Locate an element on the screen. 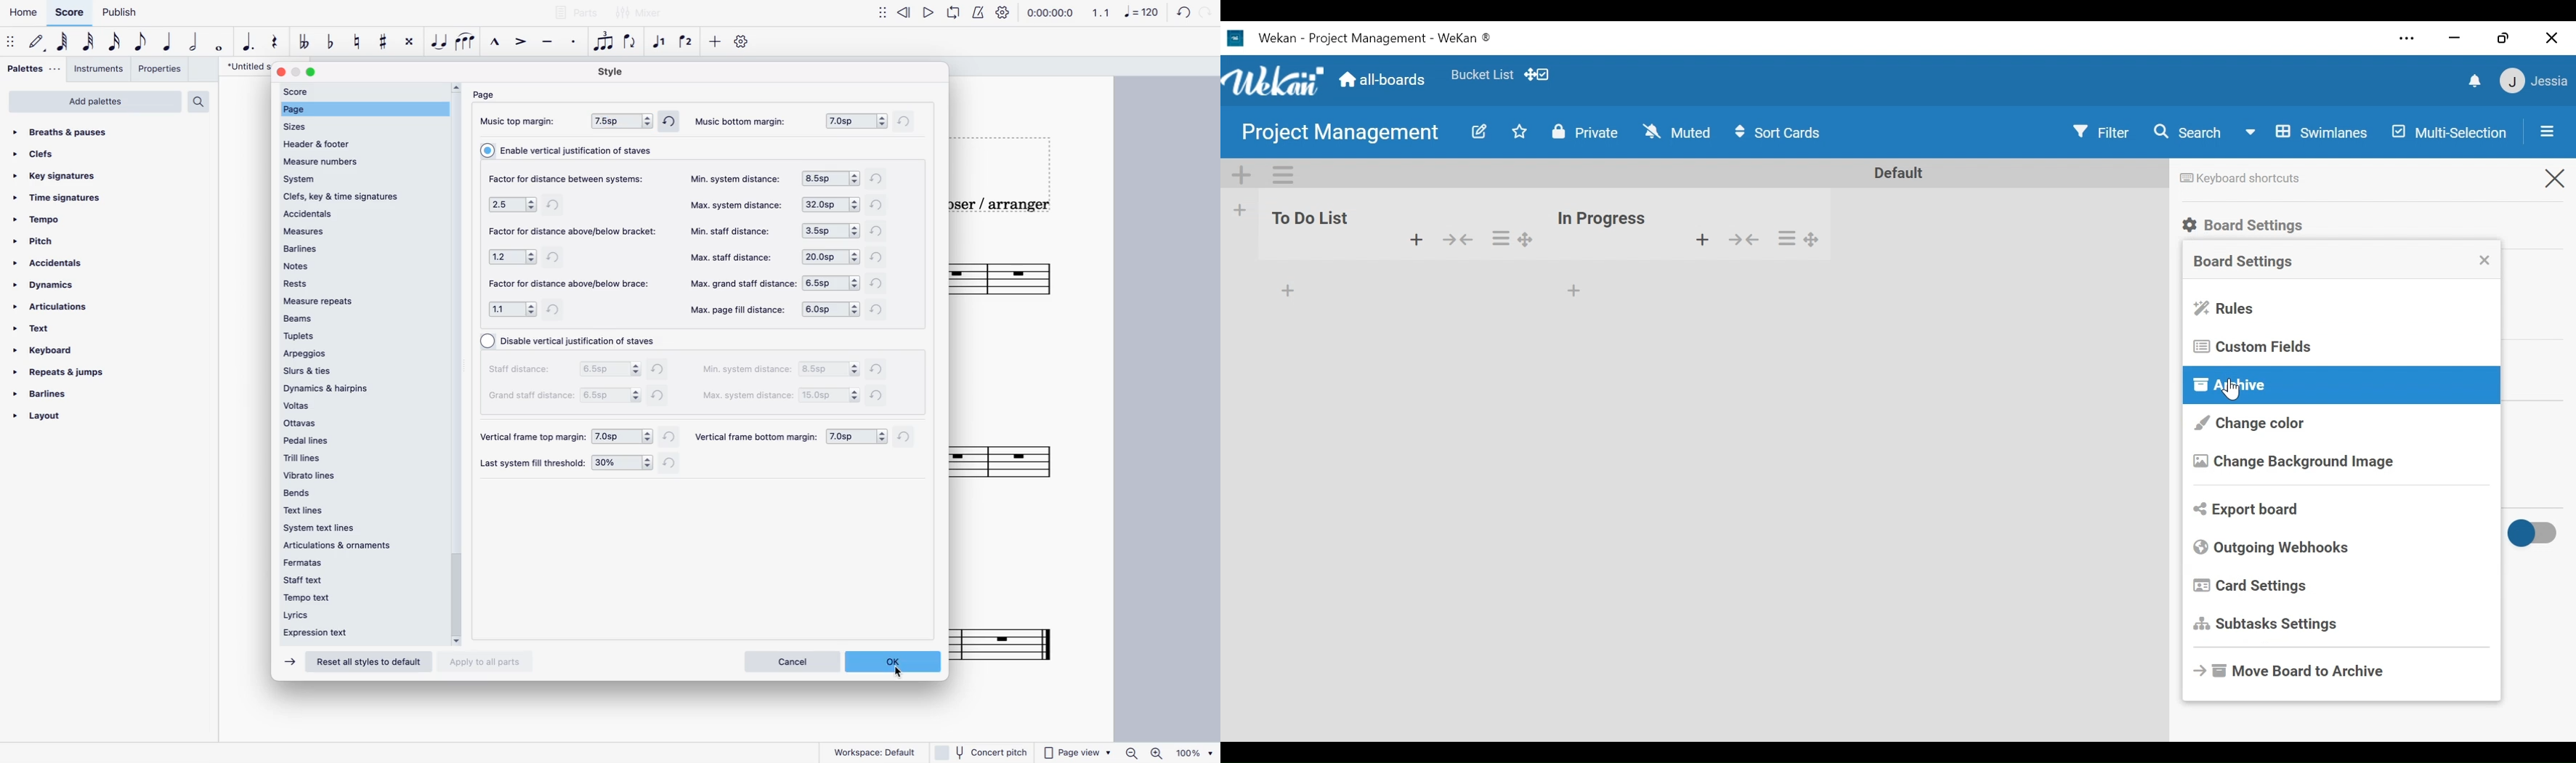  ottavas is located at coordinates (360, 424).